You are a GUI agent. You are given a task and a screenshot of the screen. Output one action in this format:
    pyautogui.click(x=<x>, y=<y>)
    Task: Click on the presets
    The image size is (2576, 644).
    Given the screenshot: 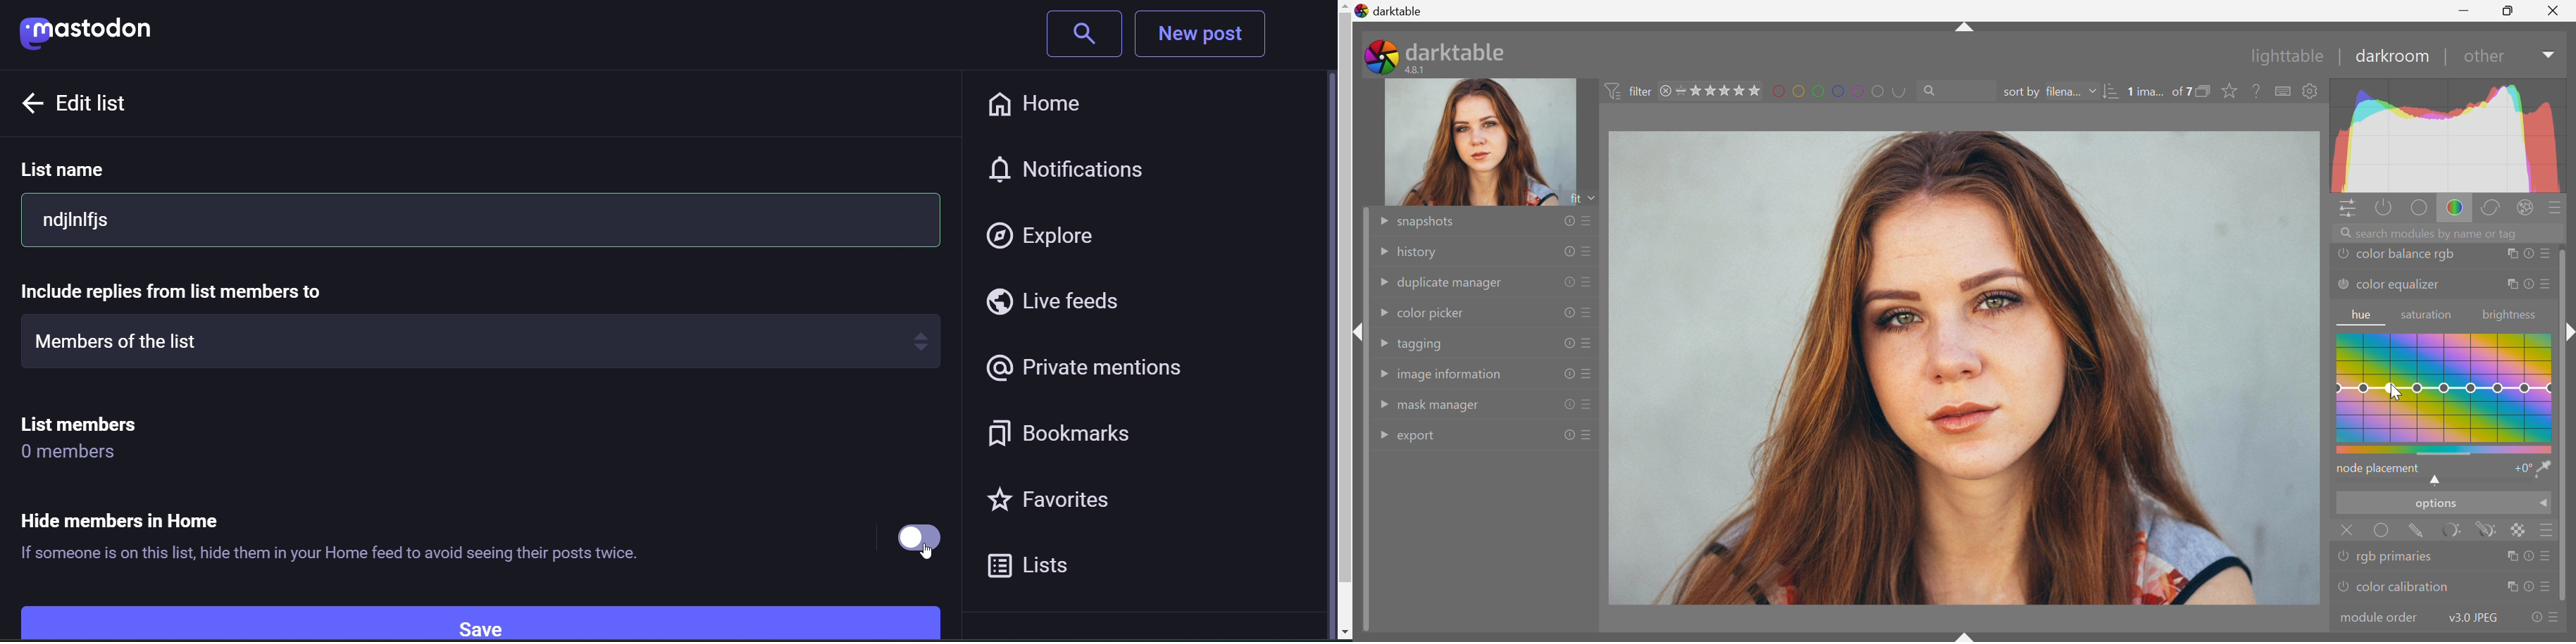 What is the action you would take?
    pyautogui.click(x=1589, y=218)
    